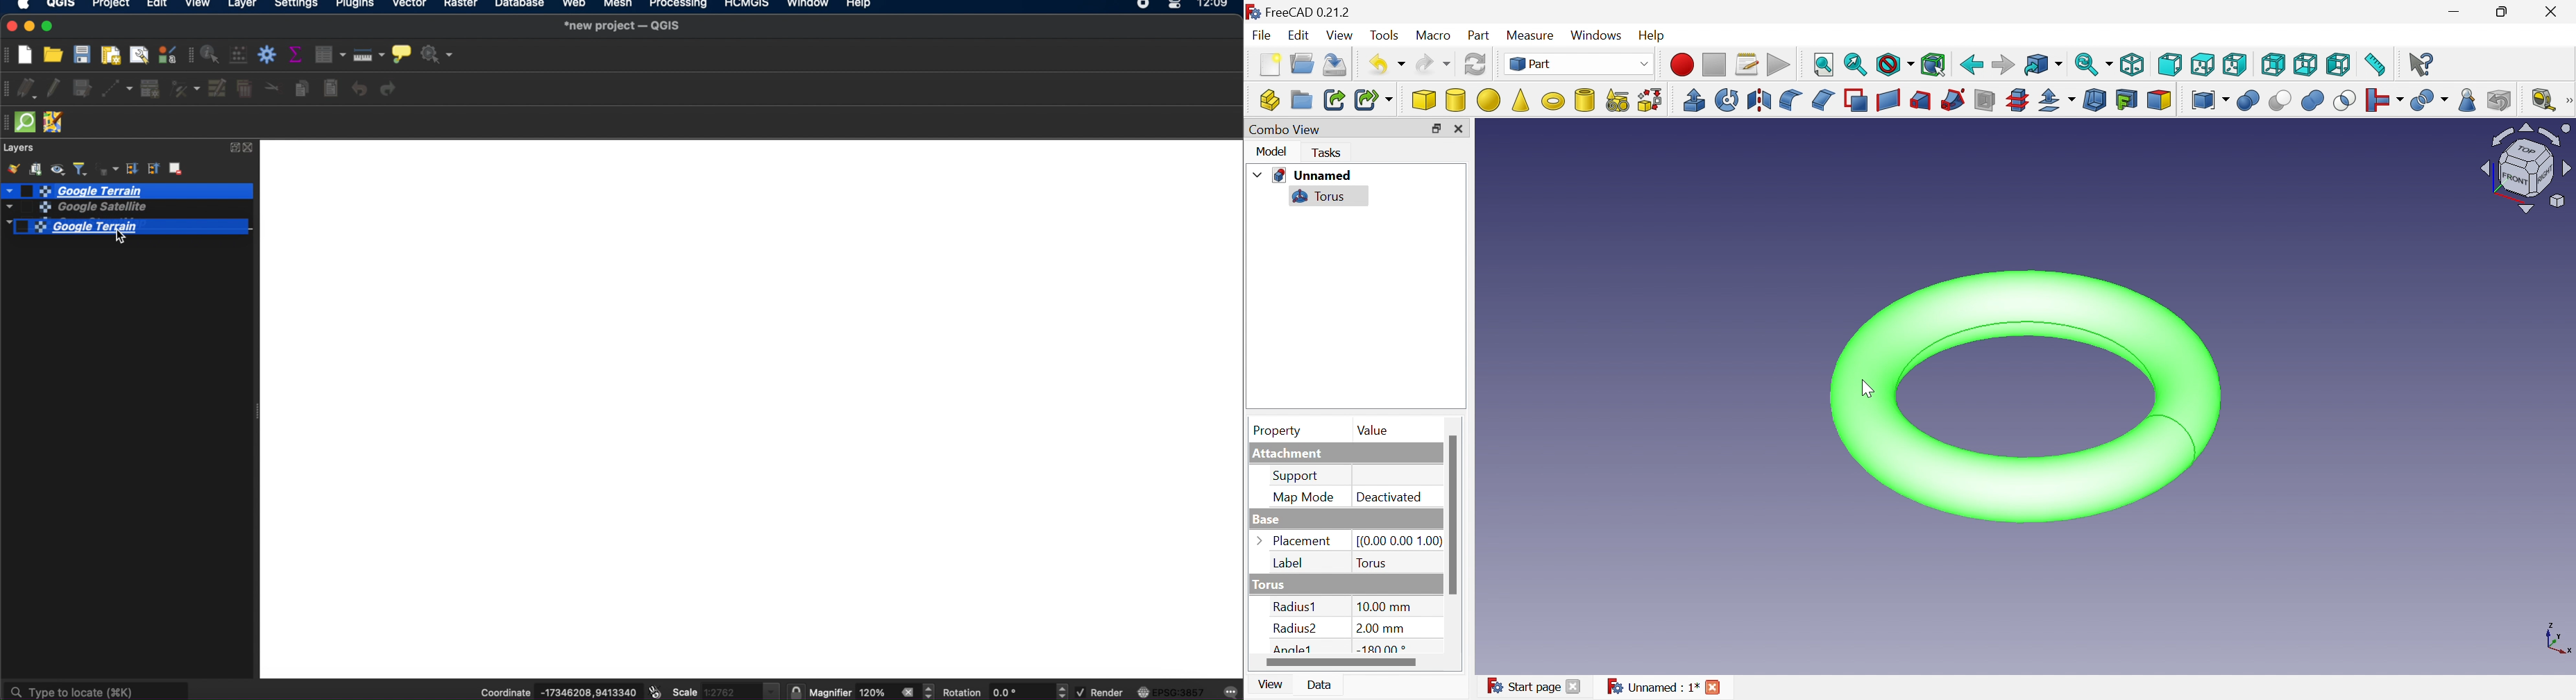 The width and height of the screenshot is (2576, 700). Describe the element at coordinates (1888, 99) in the screenshot. I see `Create ruled surface` at that location.